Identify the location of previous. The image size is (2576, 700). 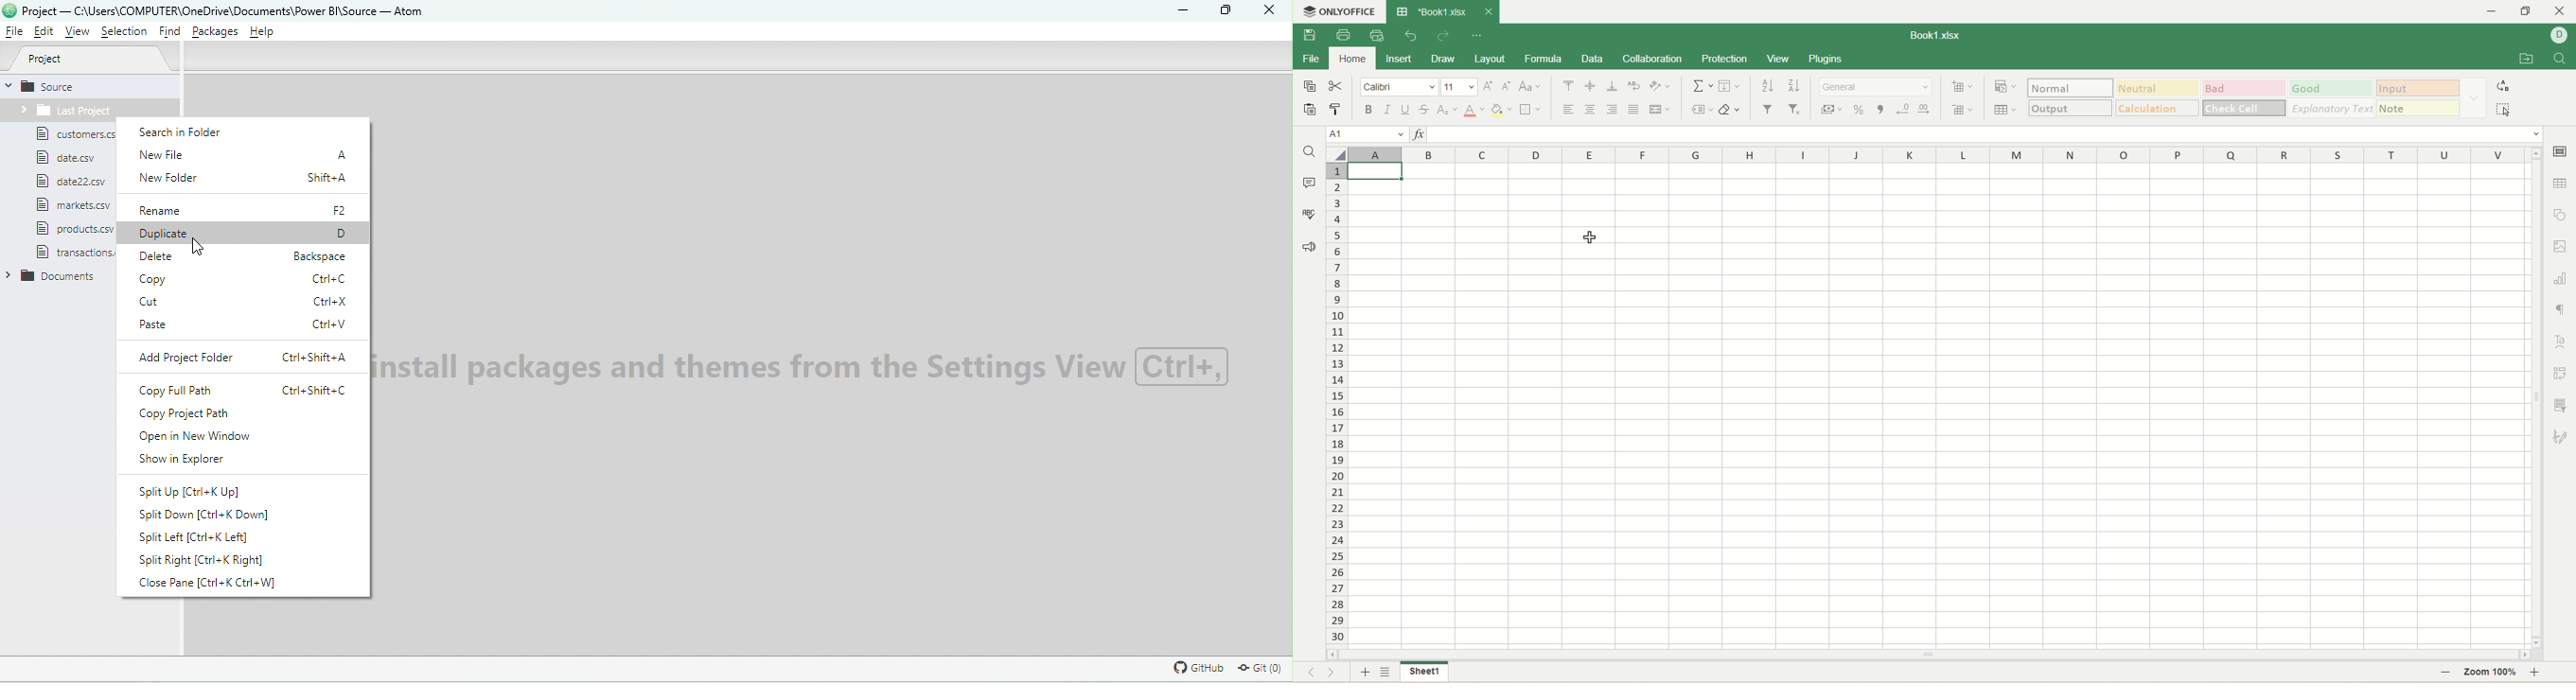
(1312, 674).